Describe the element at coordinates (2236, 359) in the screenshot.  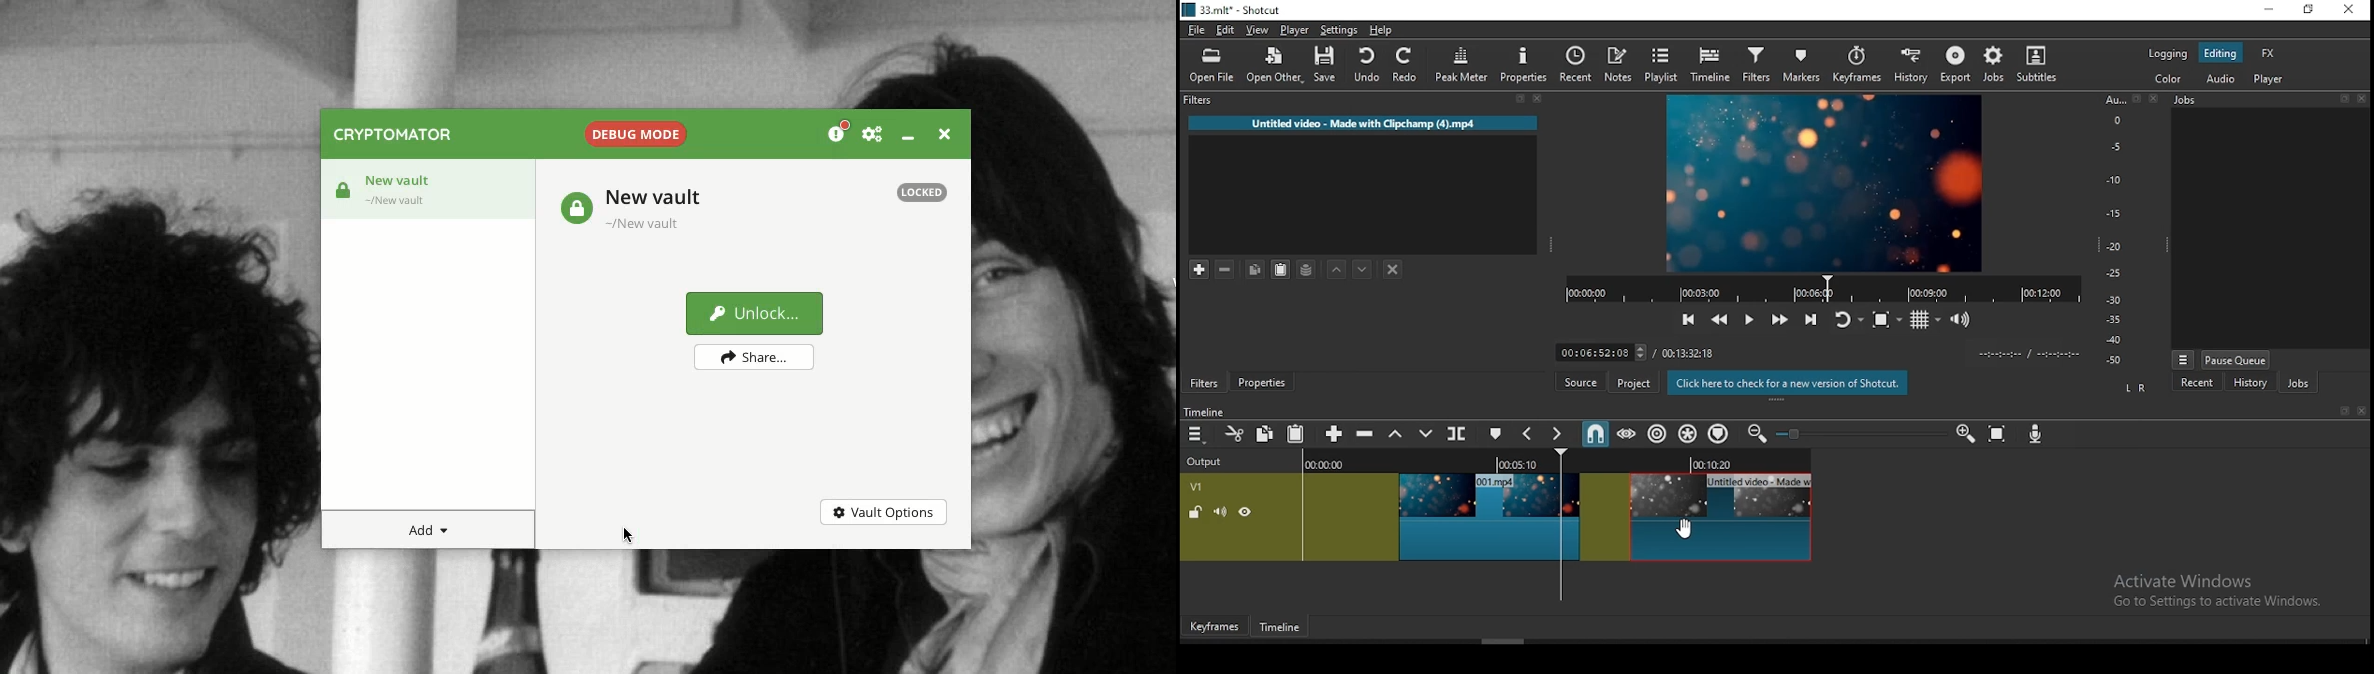
I see `pause queue` at that location.